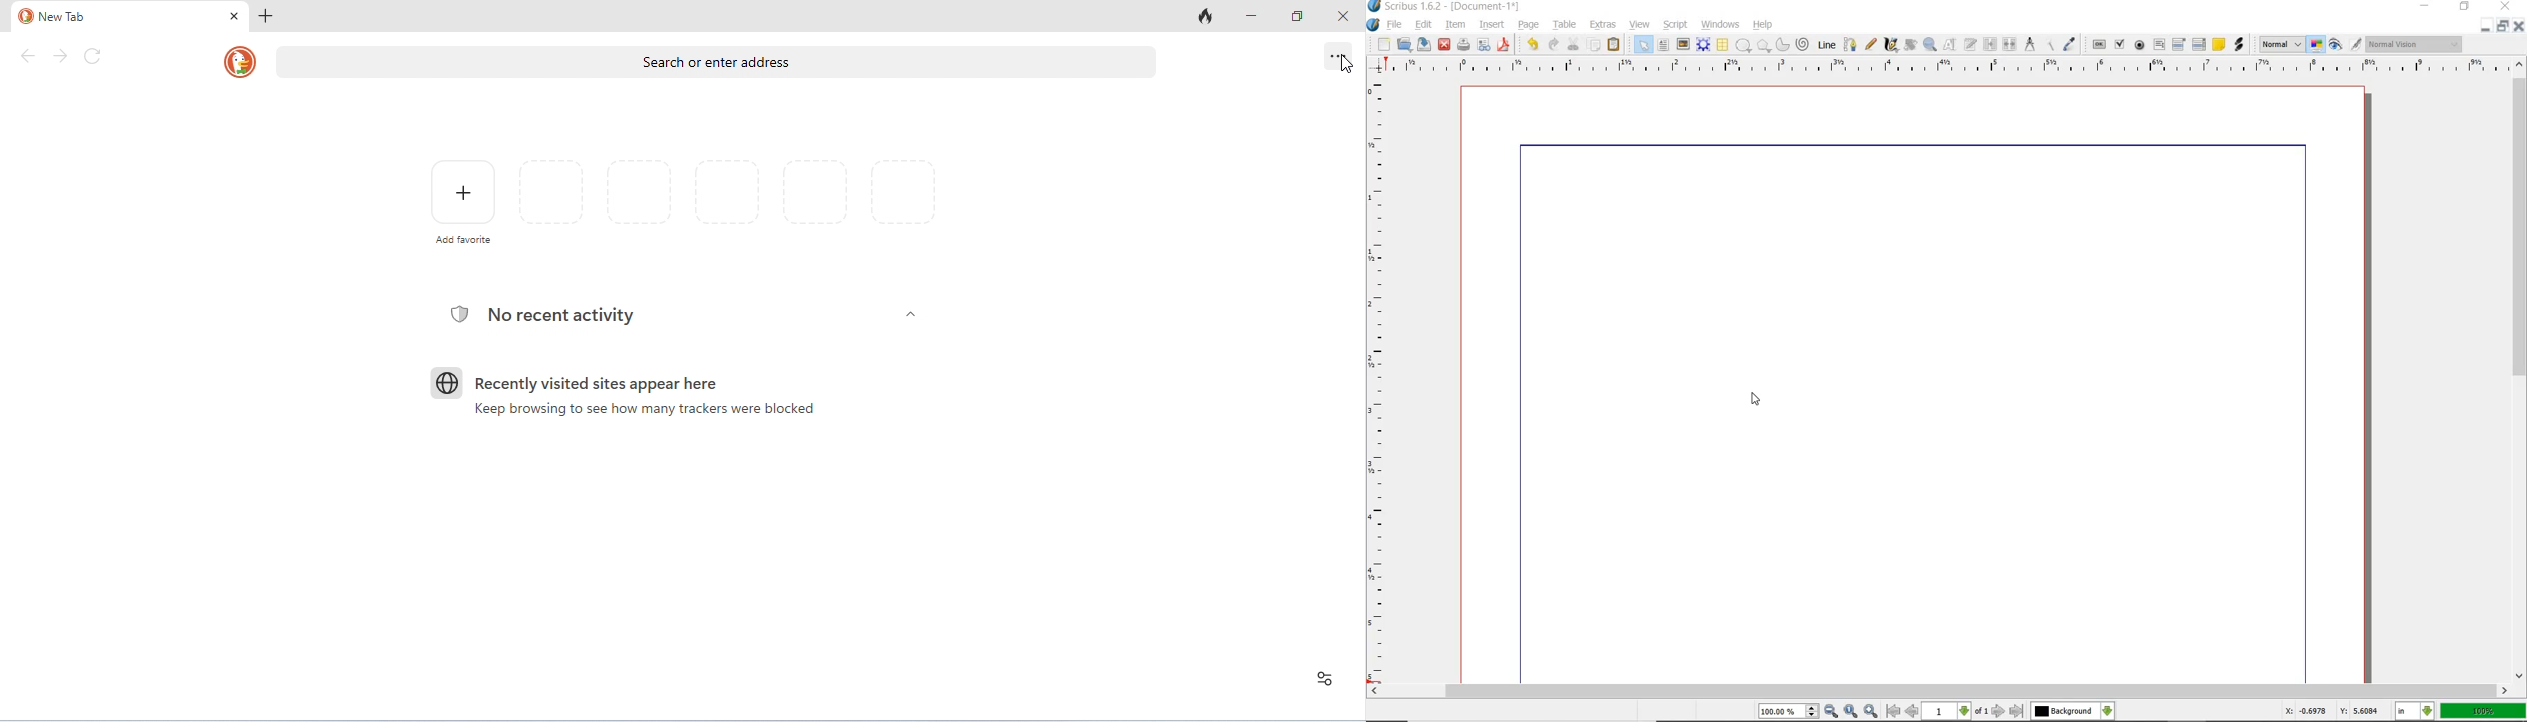 Image resolution: width=2548 pixels, height=728 pixels. Describe the element at coordinates (2098, 45) in the screenshot. I see `PDF PUSH BUTTON` at that location.